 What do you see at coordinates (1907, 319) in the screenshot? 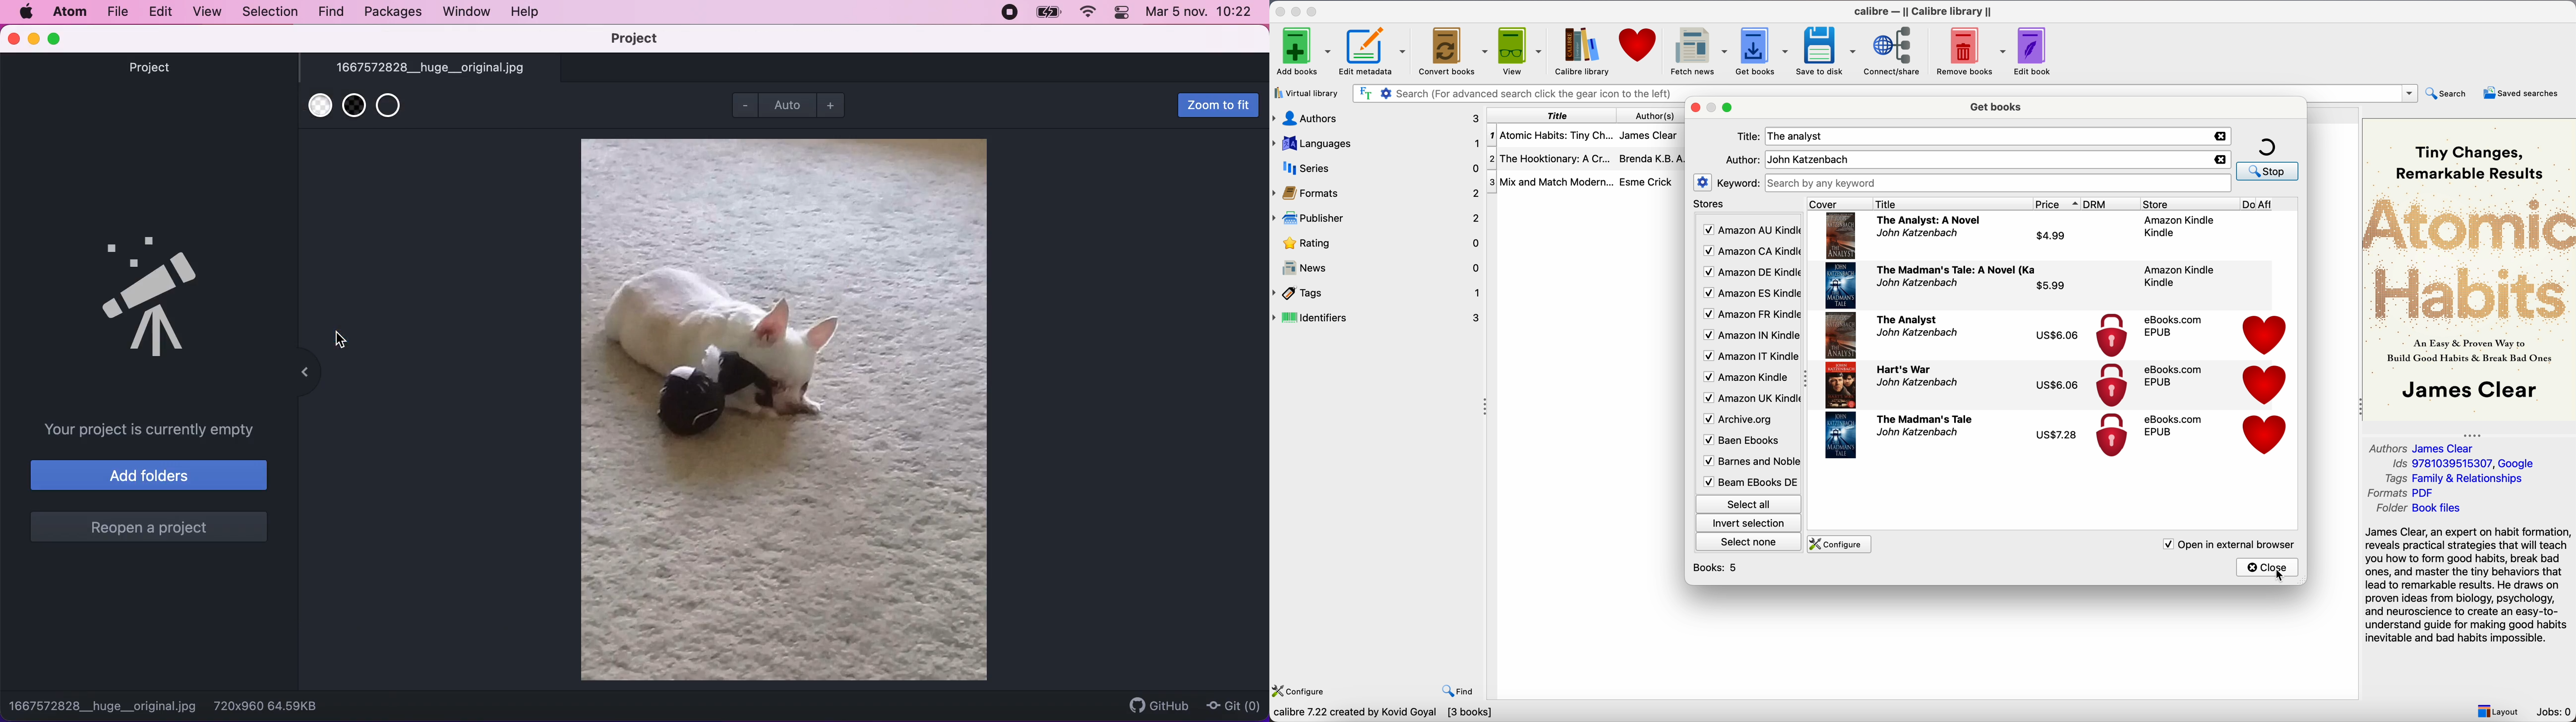
I see `The Analyst` at bounding box center [1907, 319].